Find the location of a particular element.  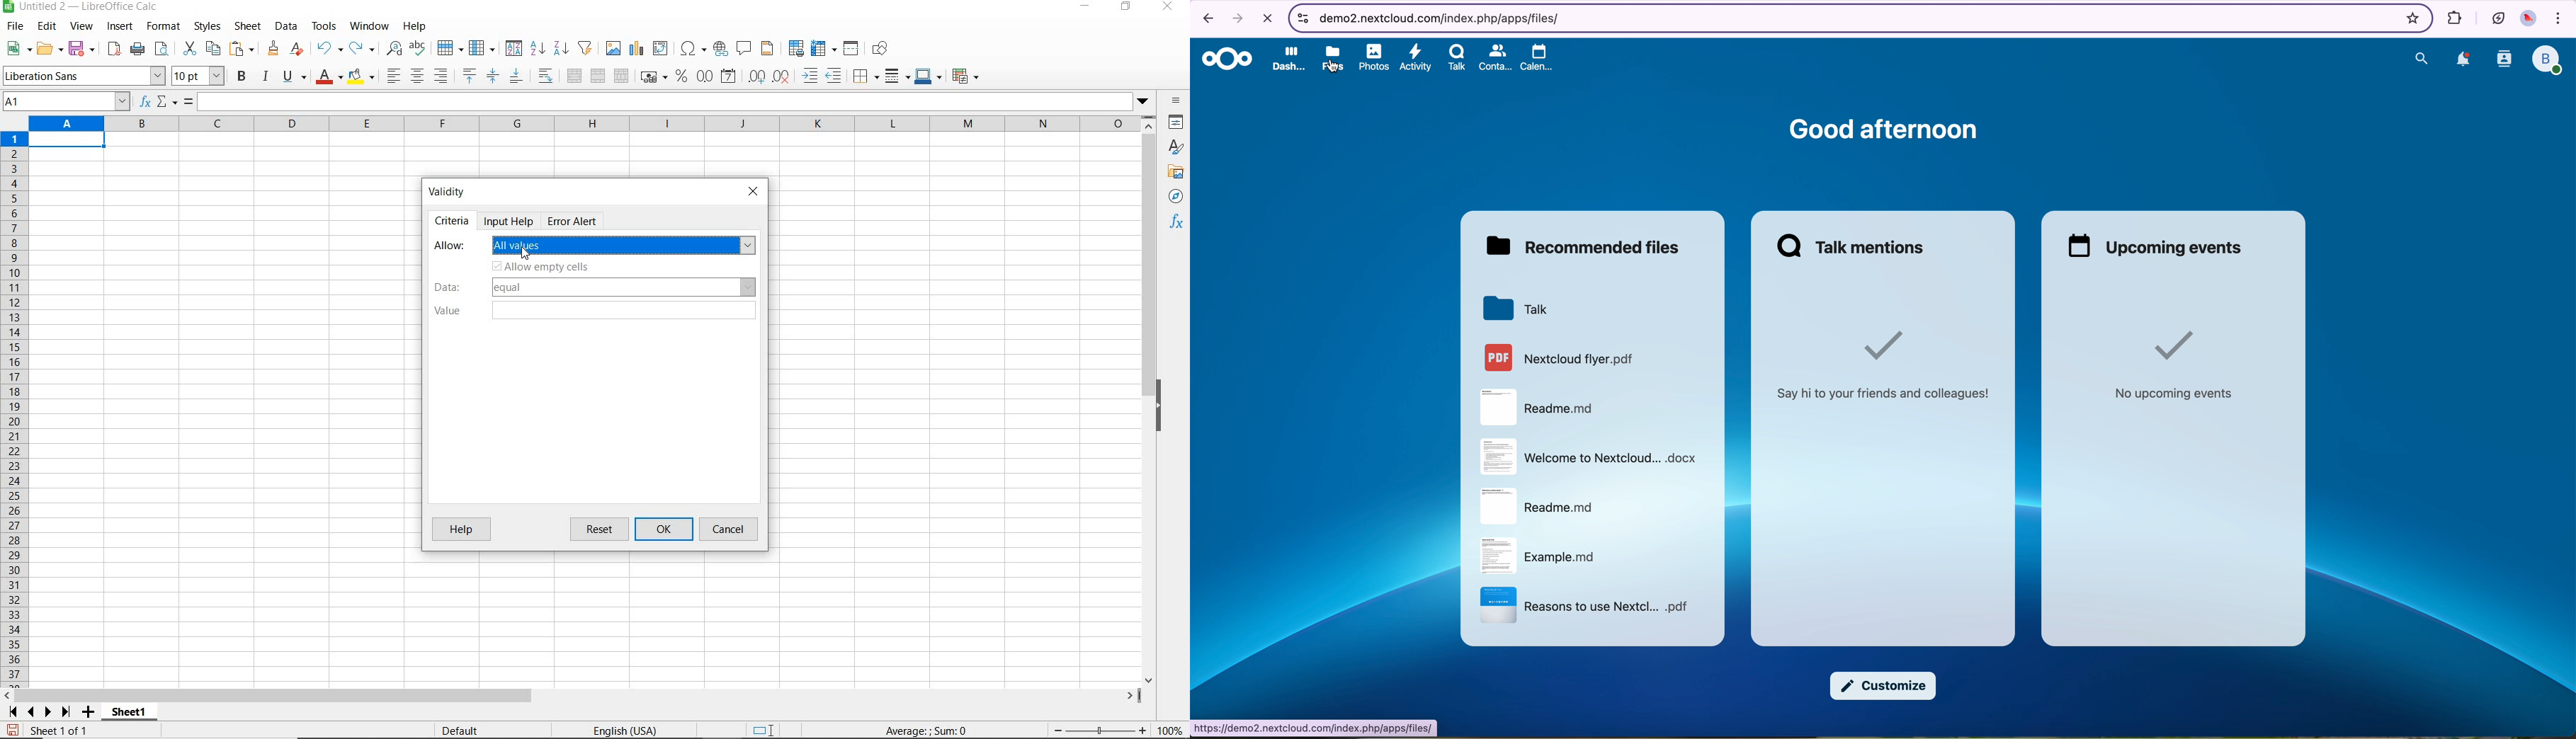

scrollbar is located at coordinates (572, 696).